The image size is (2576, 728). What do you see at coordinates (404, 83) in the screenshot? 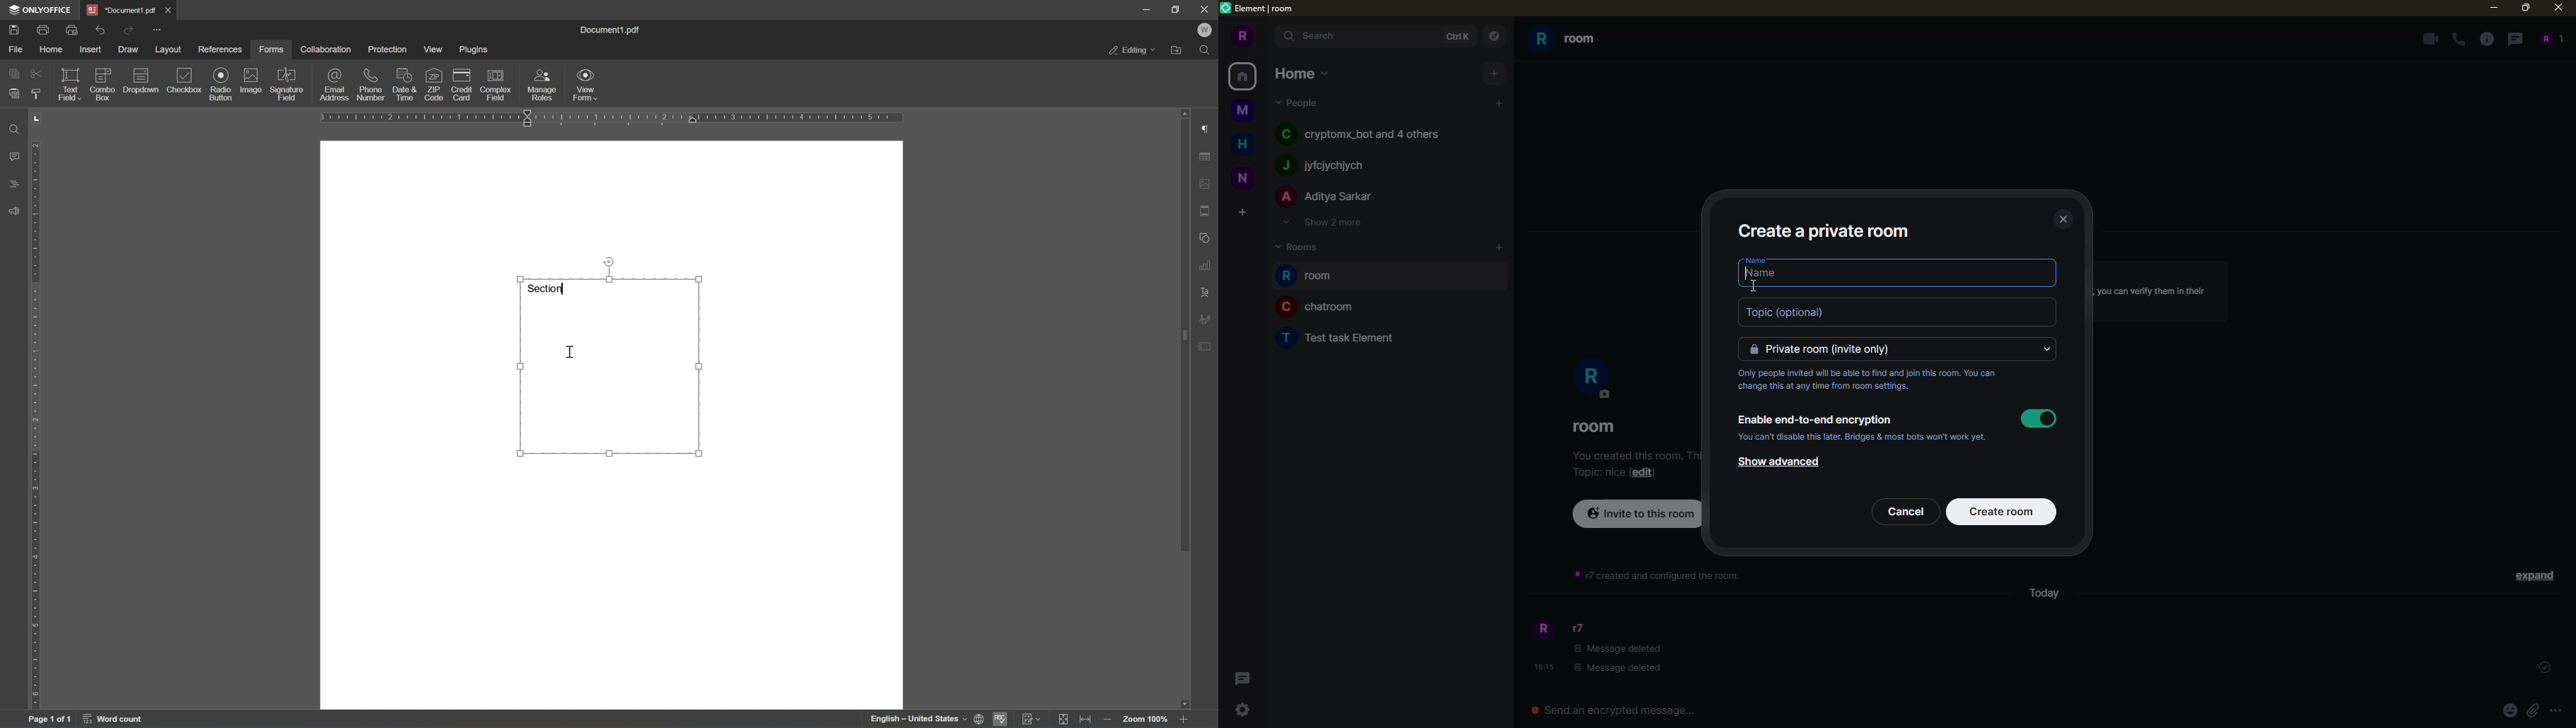
I see `date & time` at bounding box center [404, 83].